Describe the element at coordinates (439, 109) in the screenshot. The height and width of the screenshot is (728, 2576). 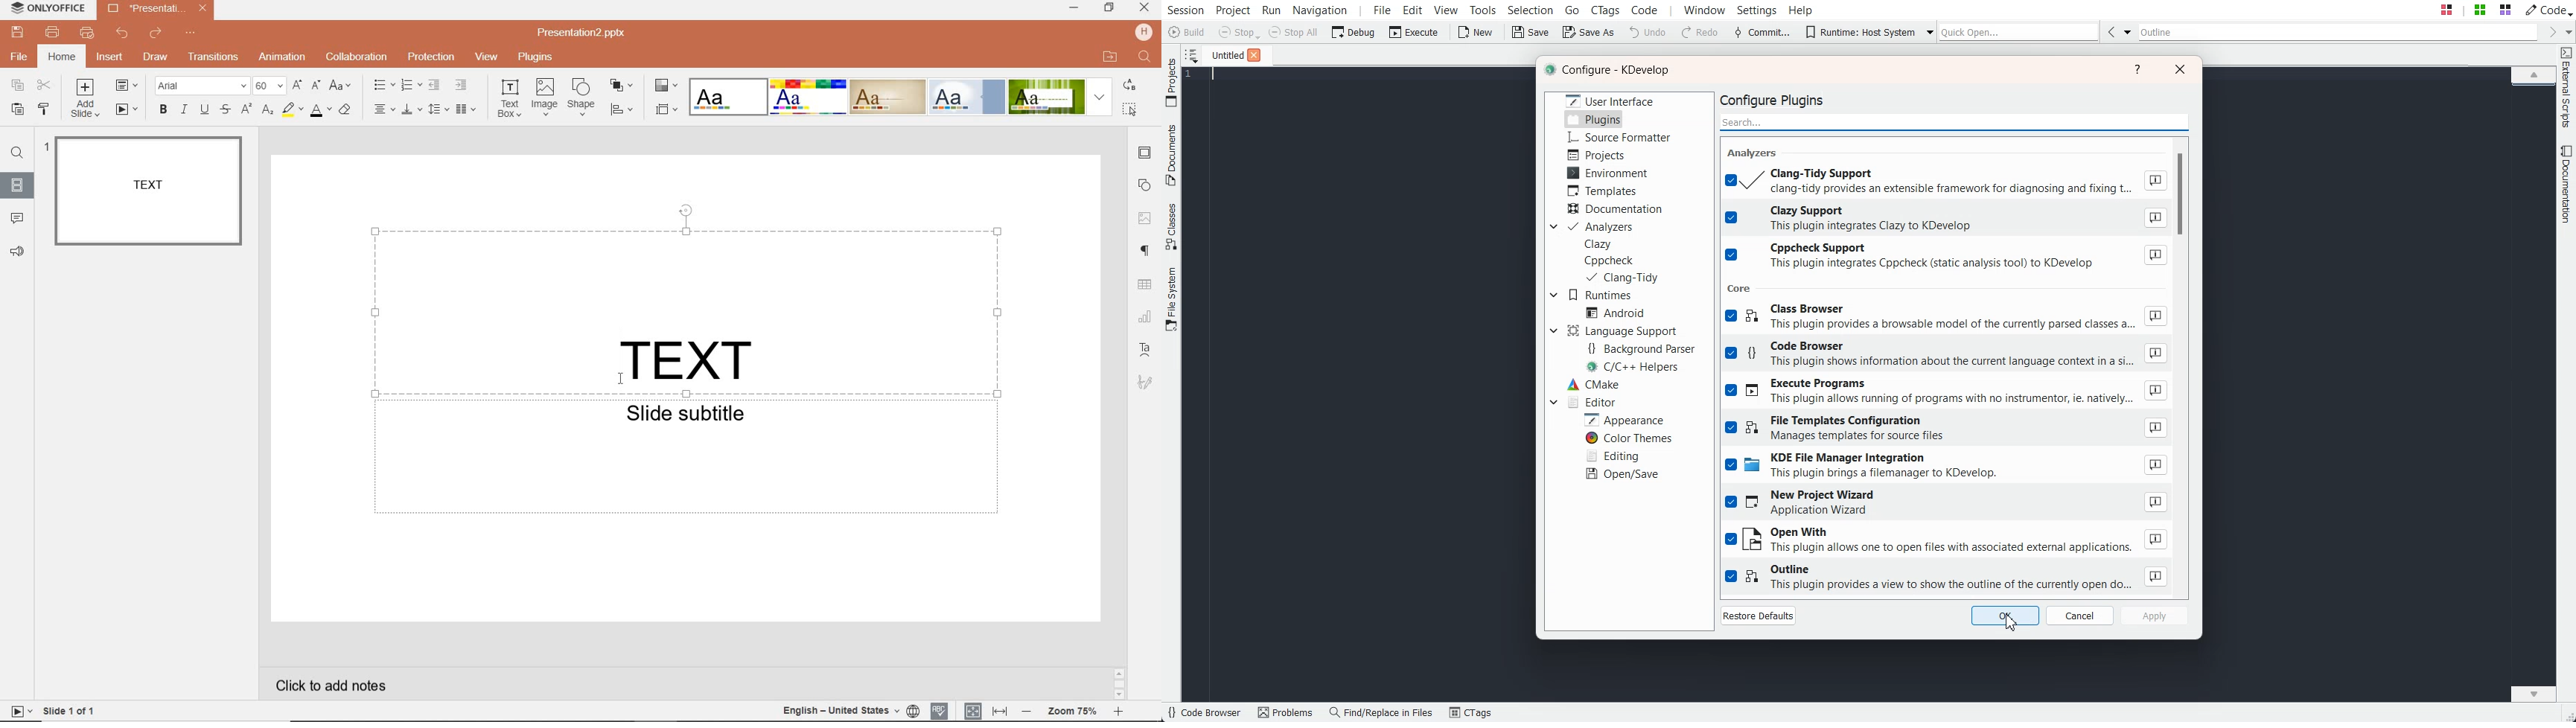
I see `line spacing` at that location.